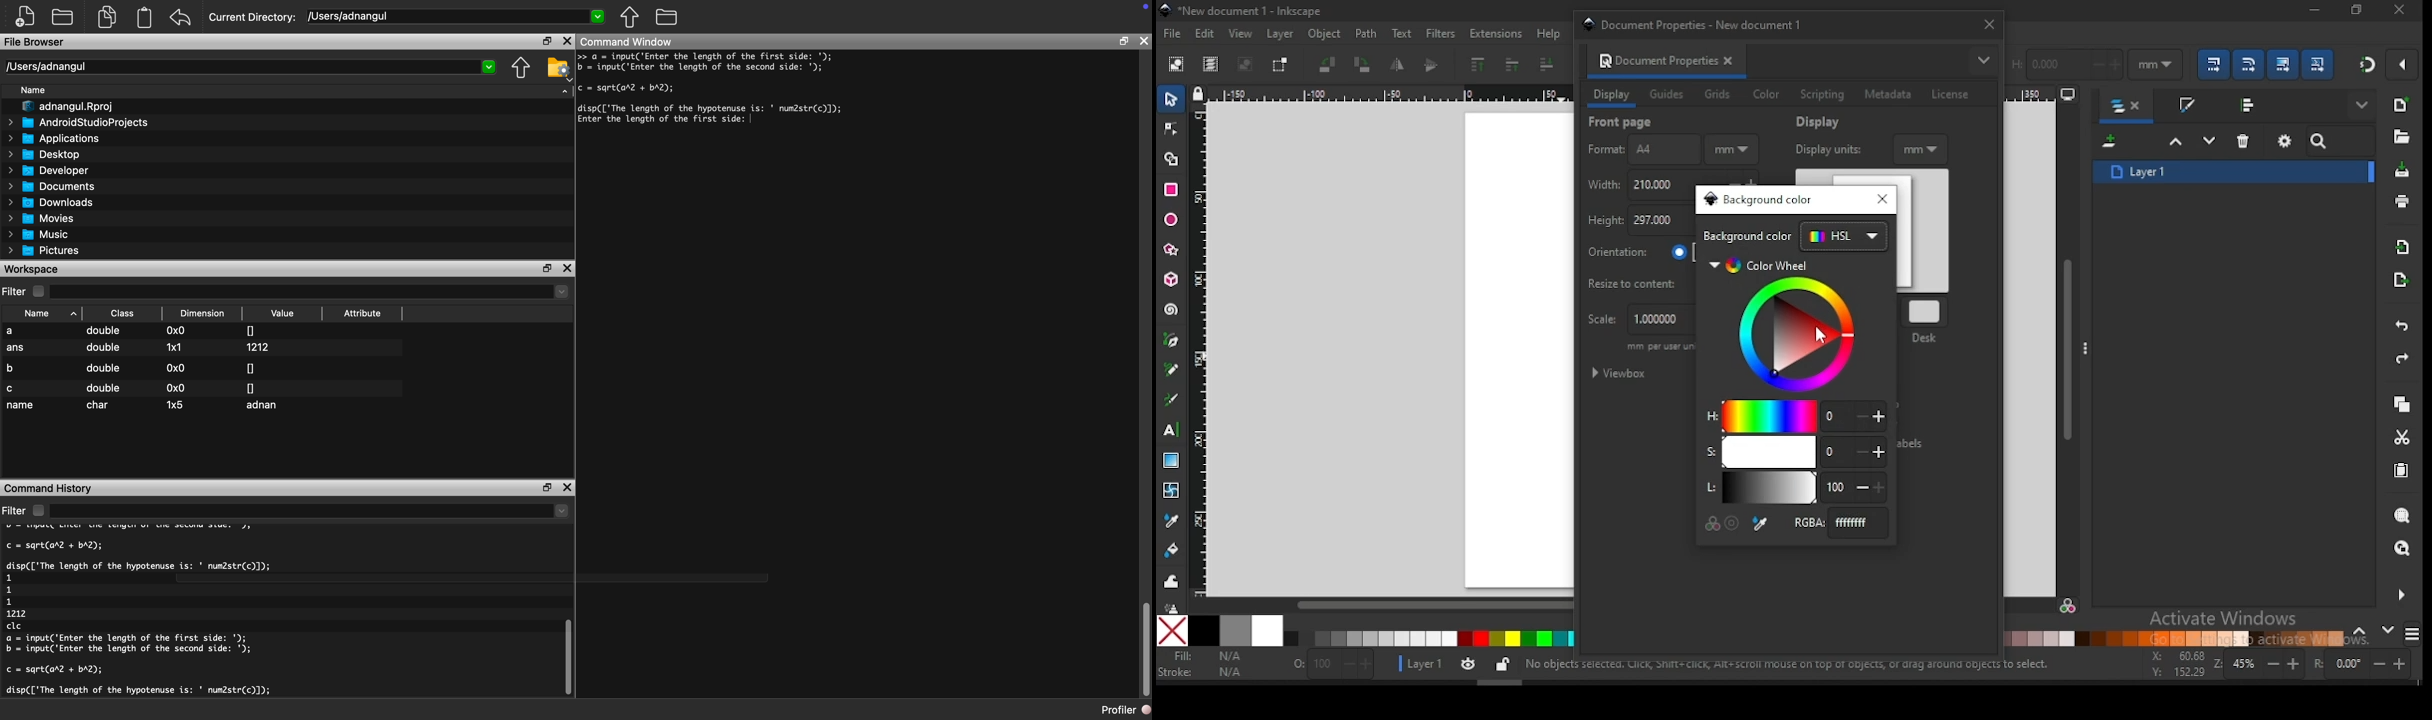  Describe the element at coordinates (1456, 665) in the screenshot. I see `layer settings` at that location.